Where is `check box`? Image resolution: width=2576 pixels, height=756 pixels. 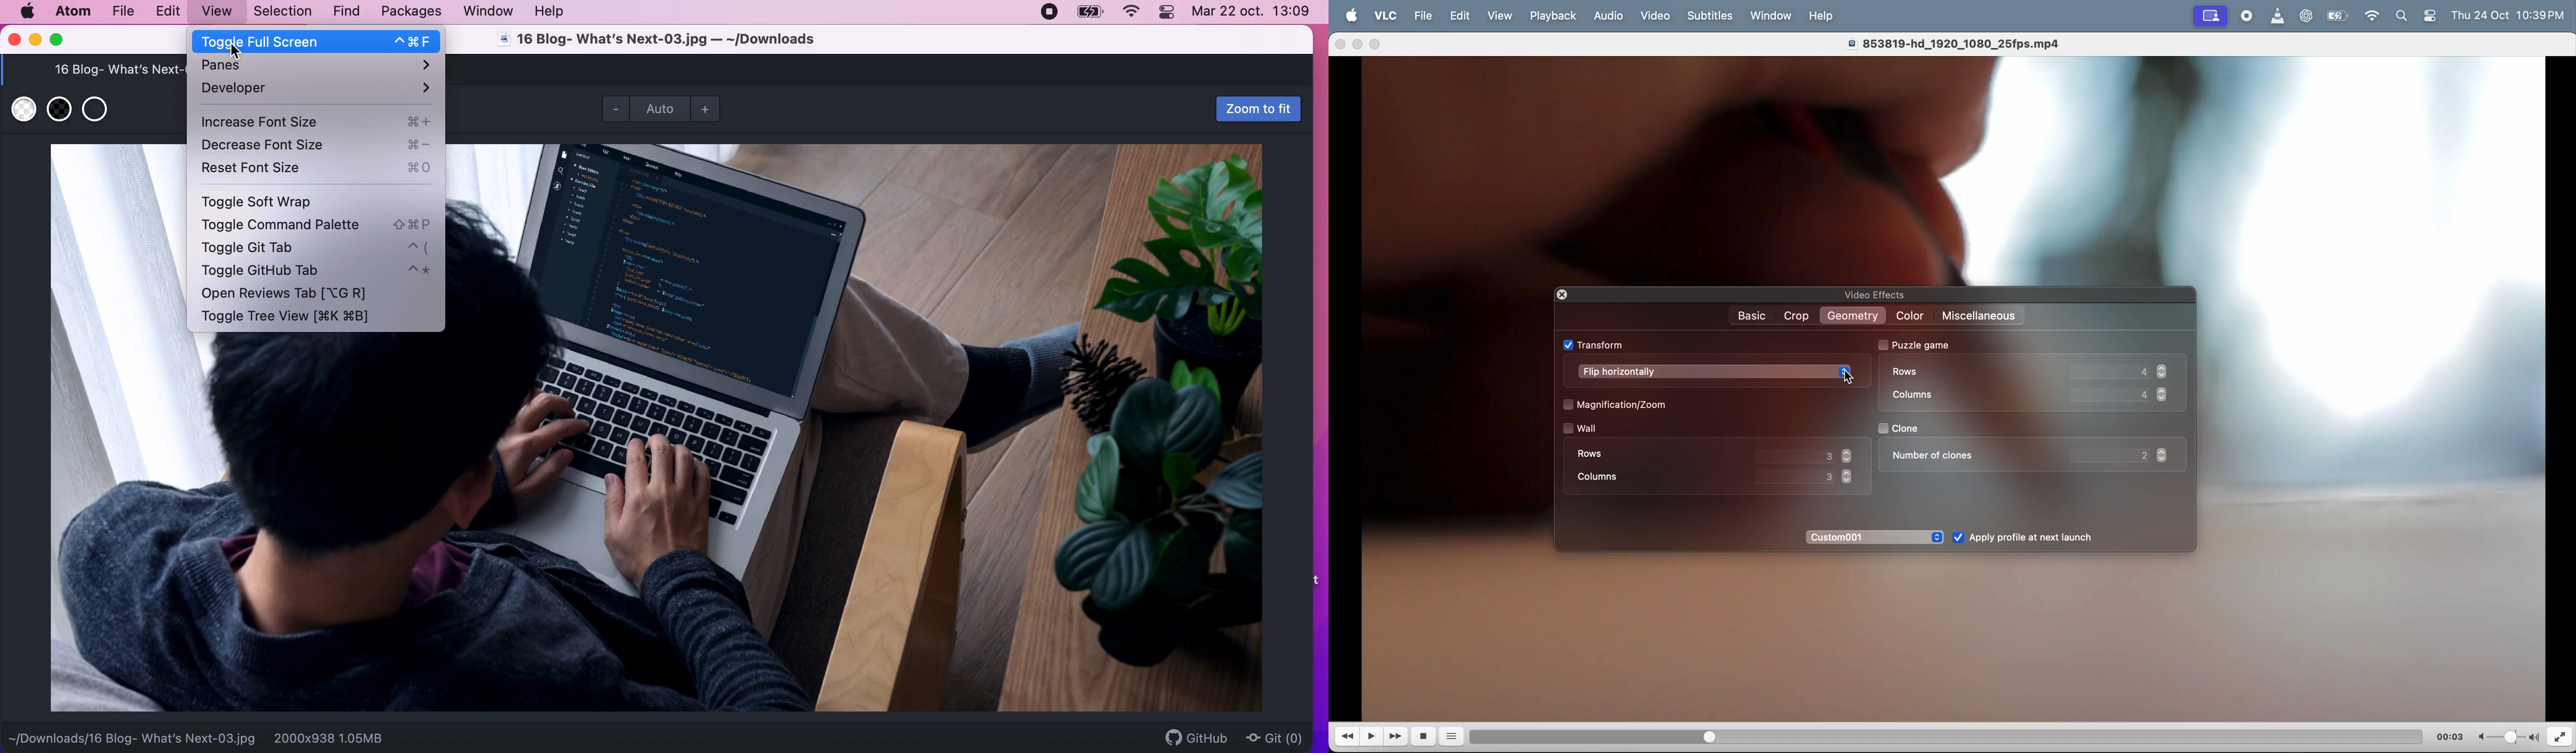 check box is located at coordinates (1958, 538).